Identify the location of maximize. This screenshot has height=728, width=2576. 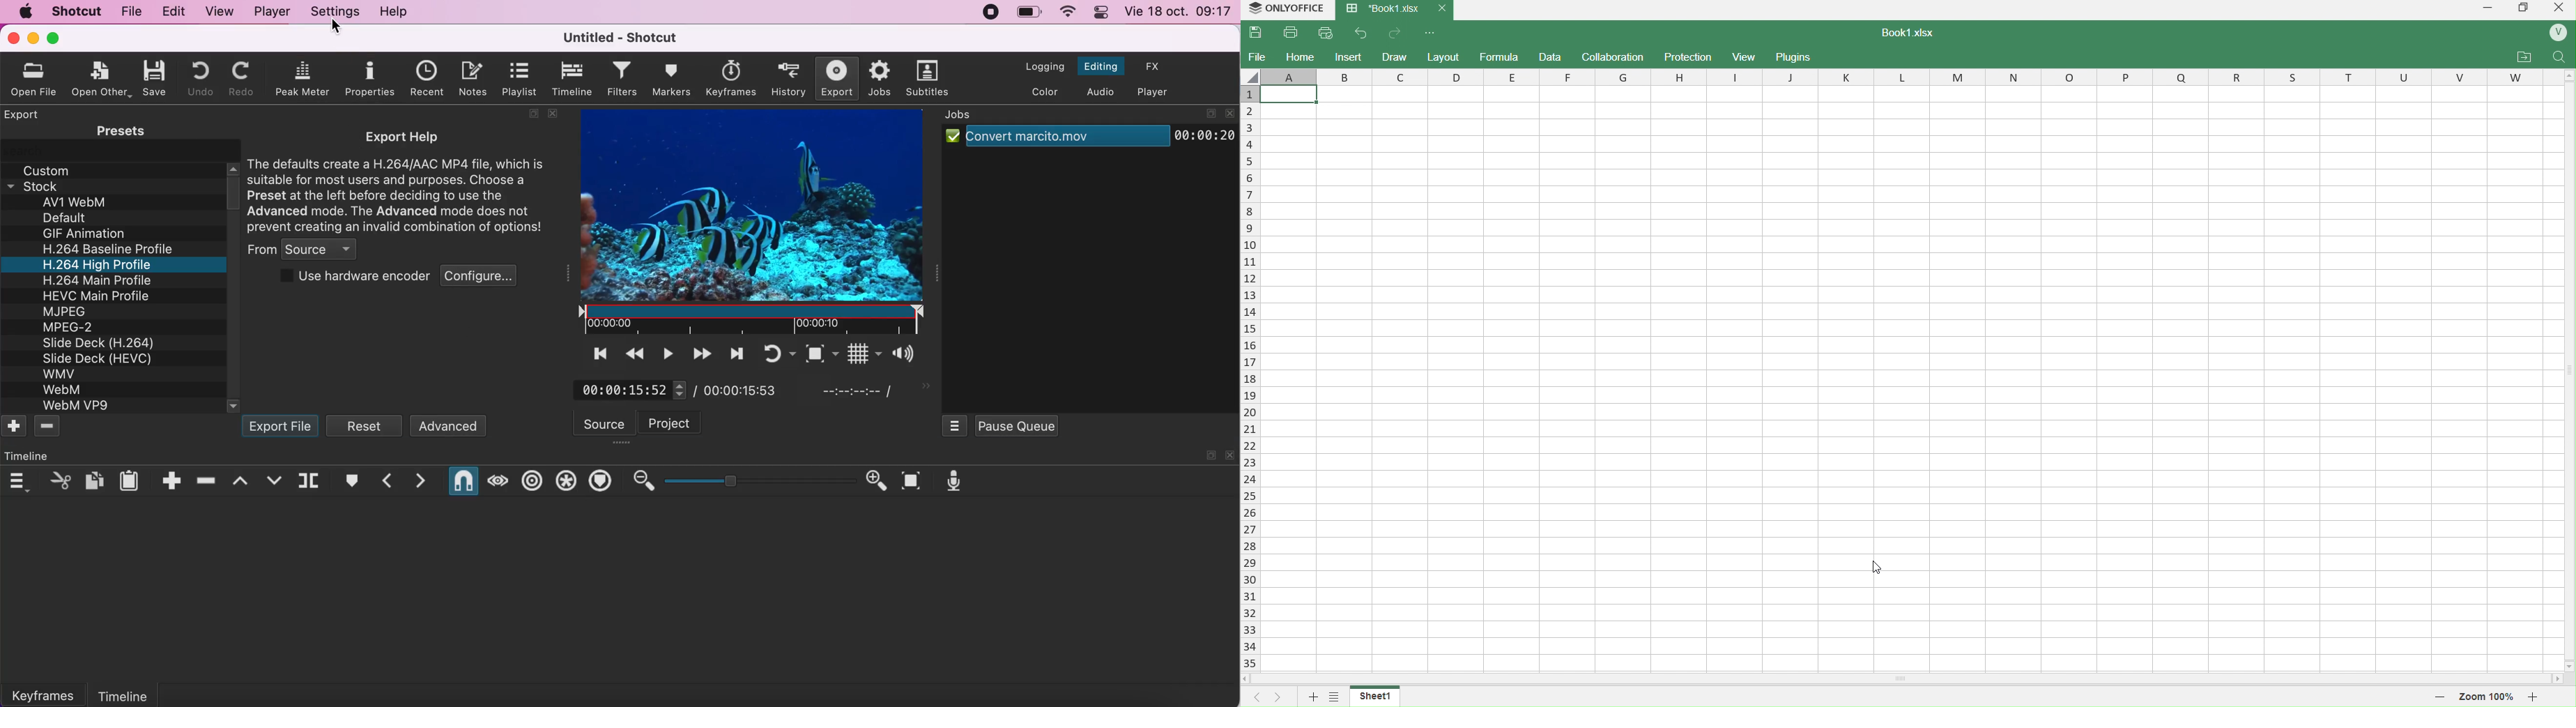
(1209, 456).